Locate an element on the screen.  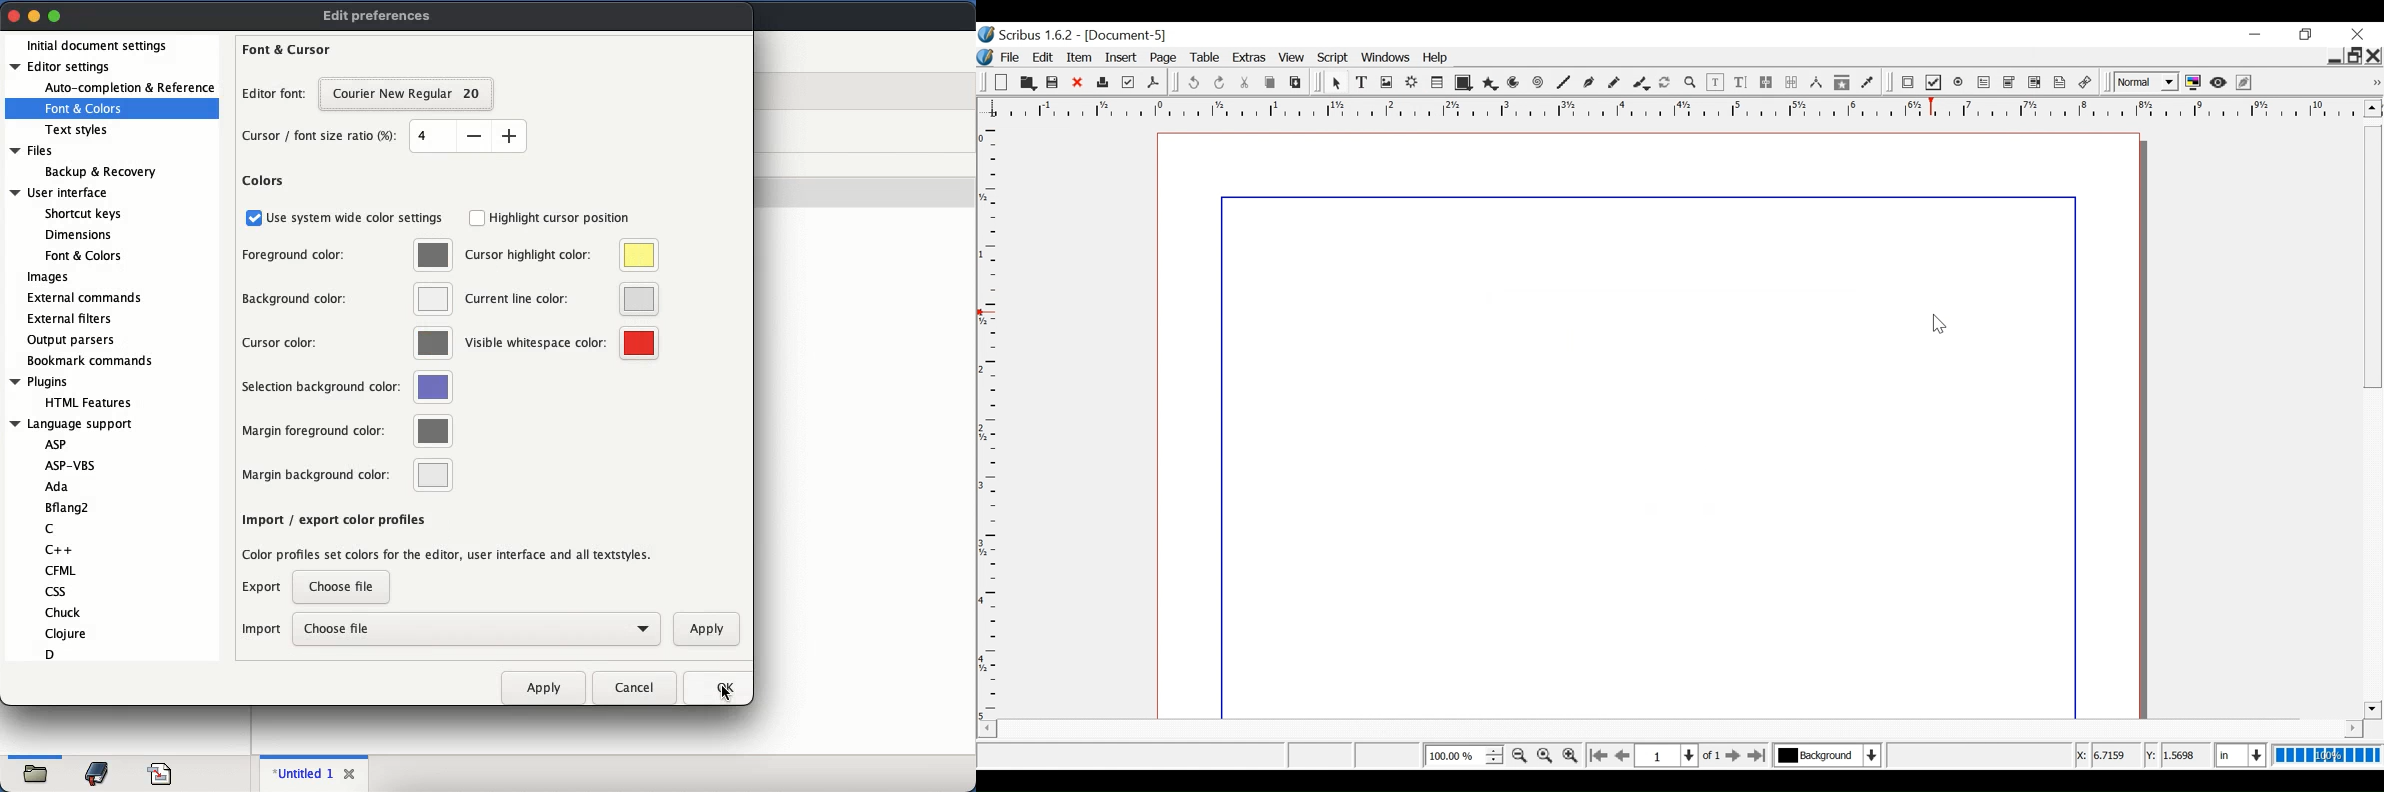
Close is located at coordinates (2357, 34).